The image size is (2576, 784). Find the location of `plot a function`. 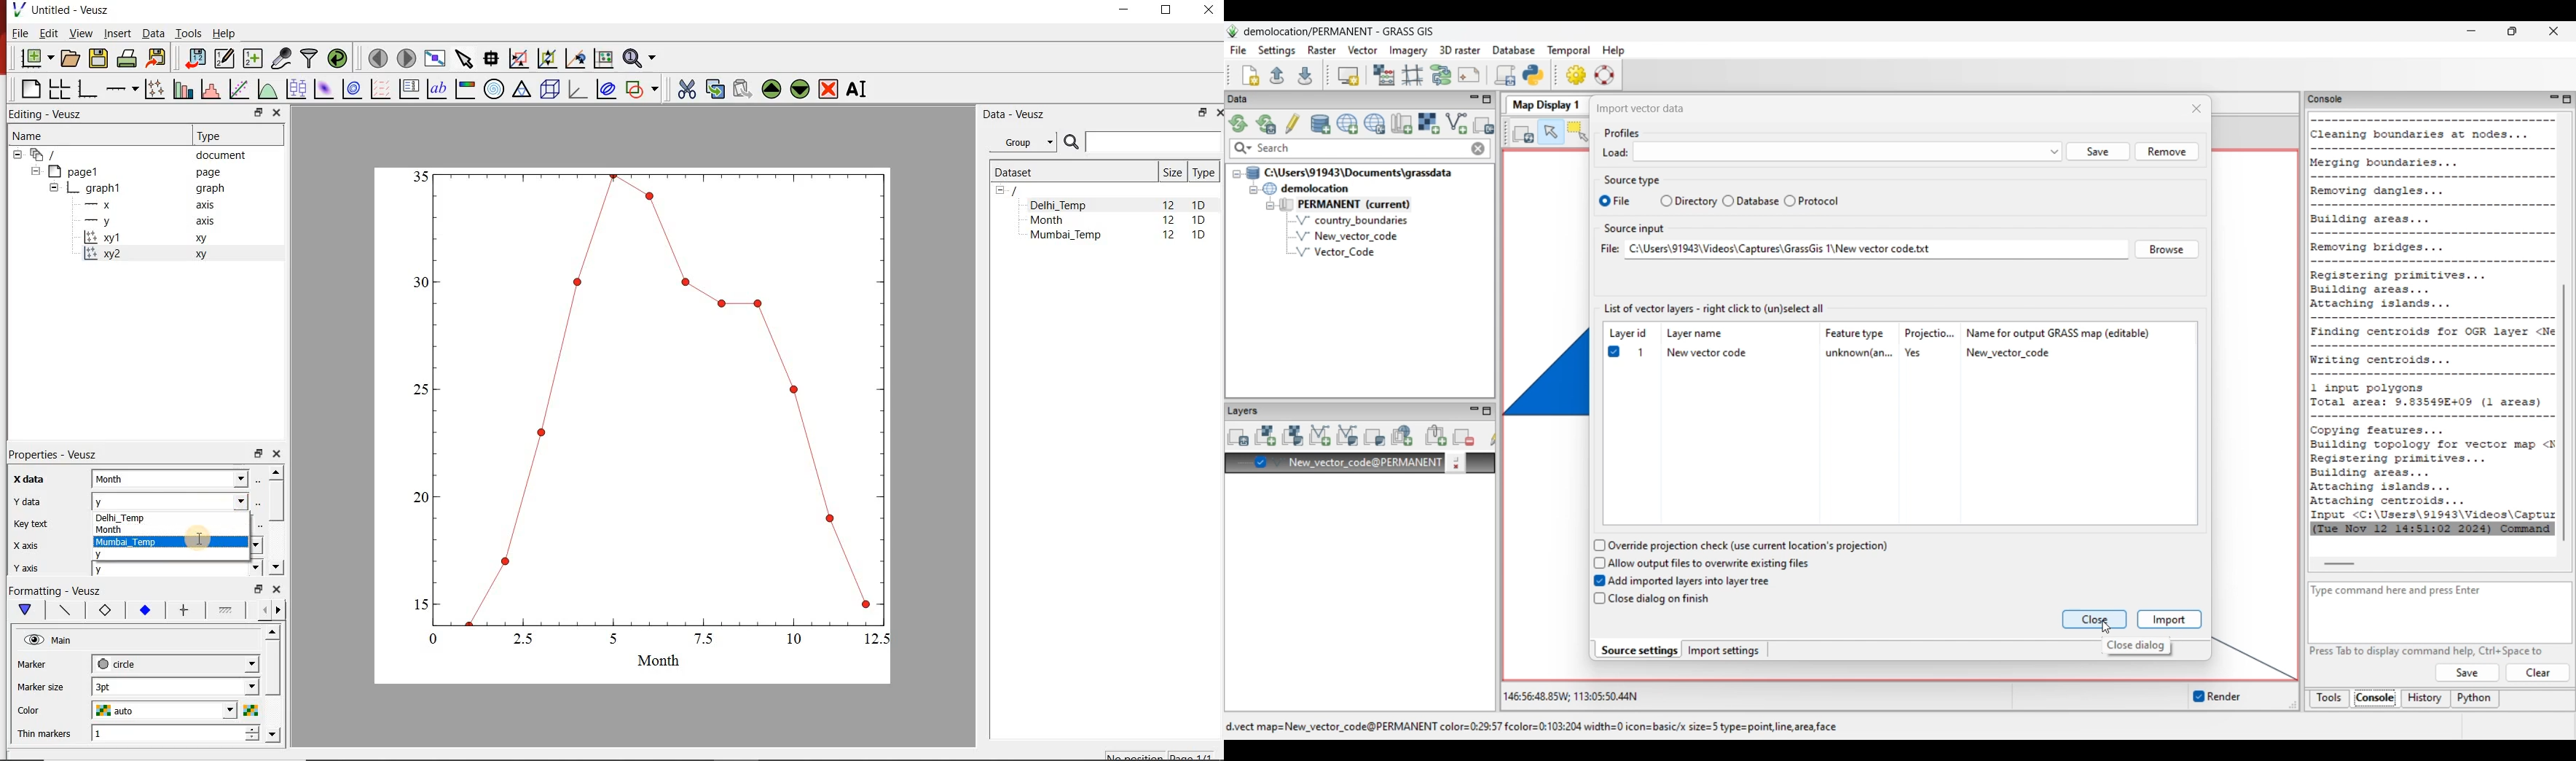

plot a function is located at coordinates (267, 89).